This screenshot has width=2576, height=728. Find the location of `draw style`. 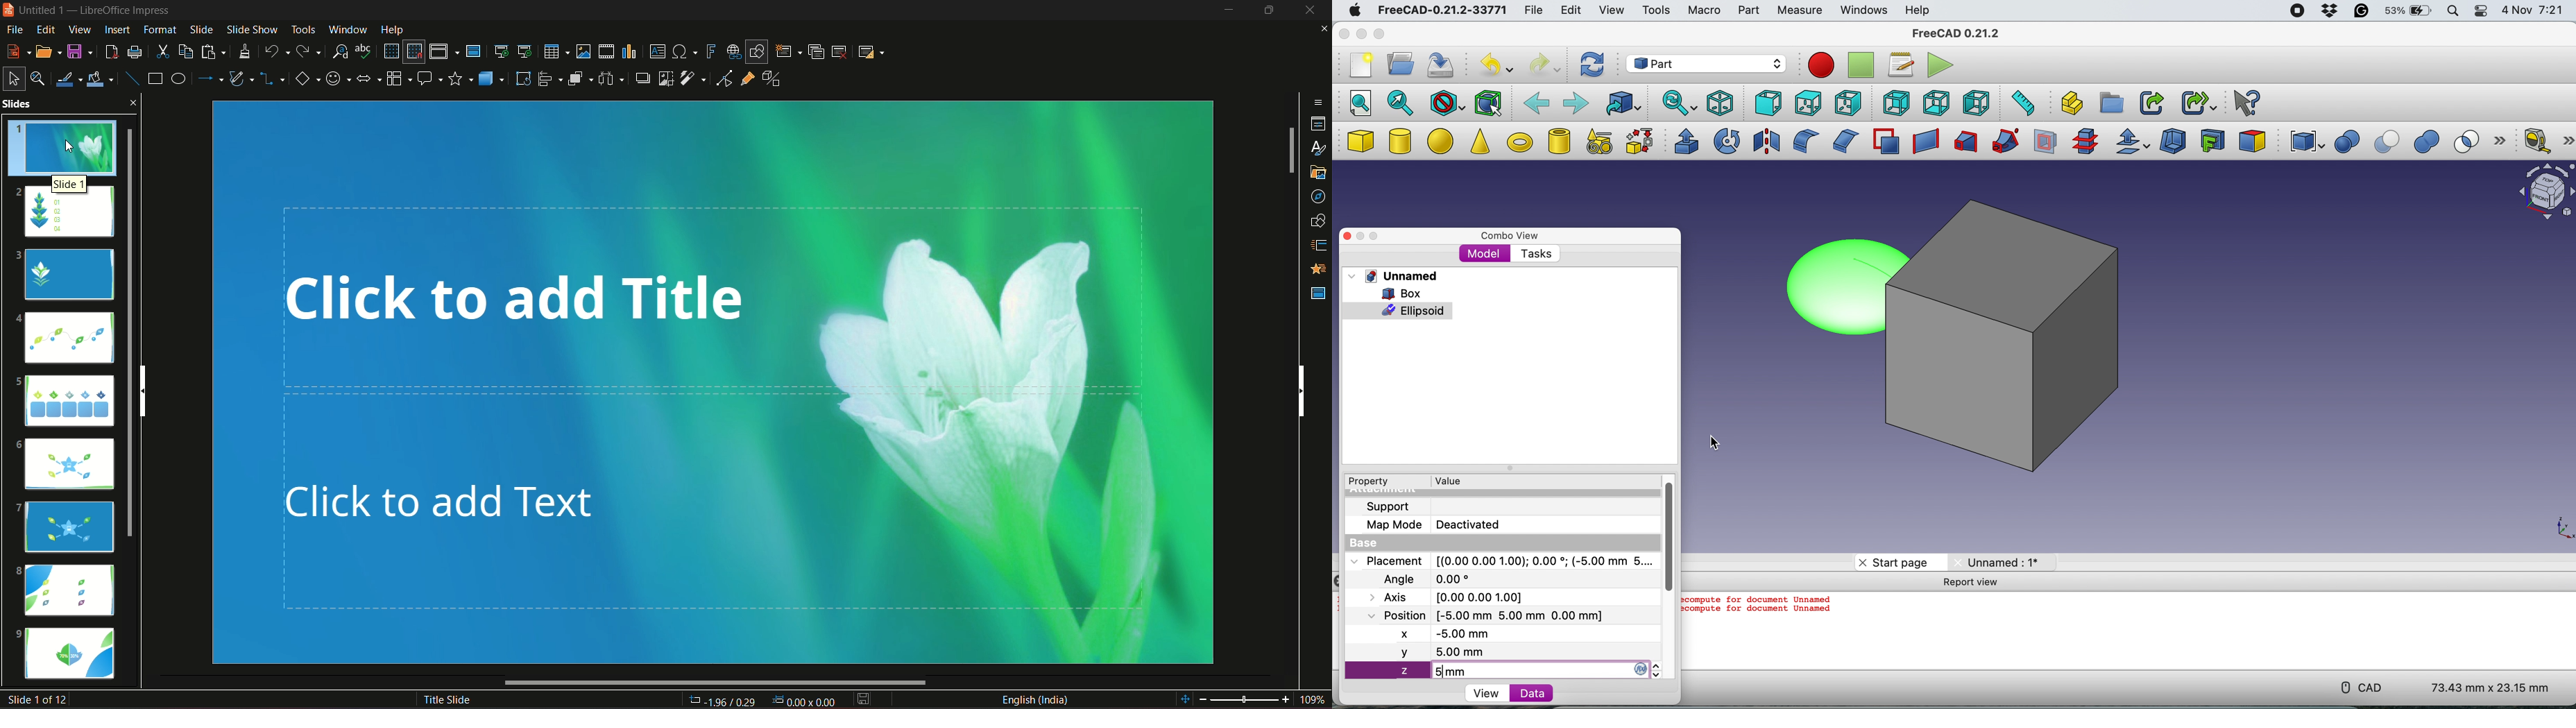

draw style is located at coordinates (1447, 104).